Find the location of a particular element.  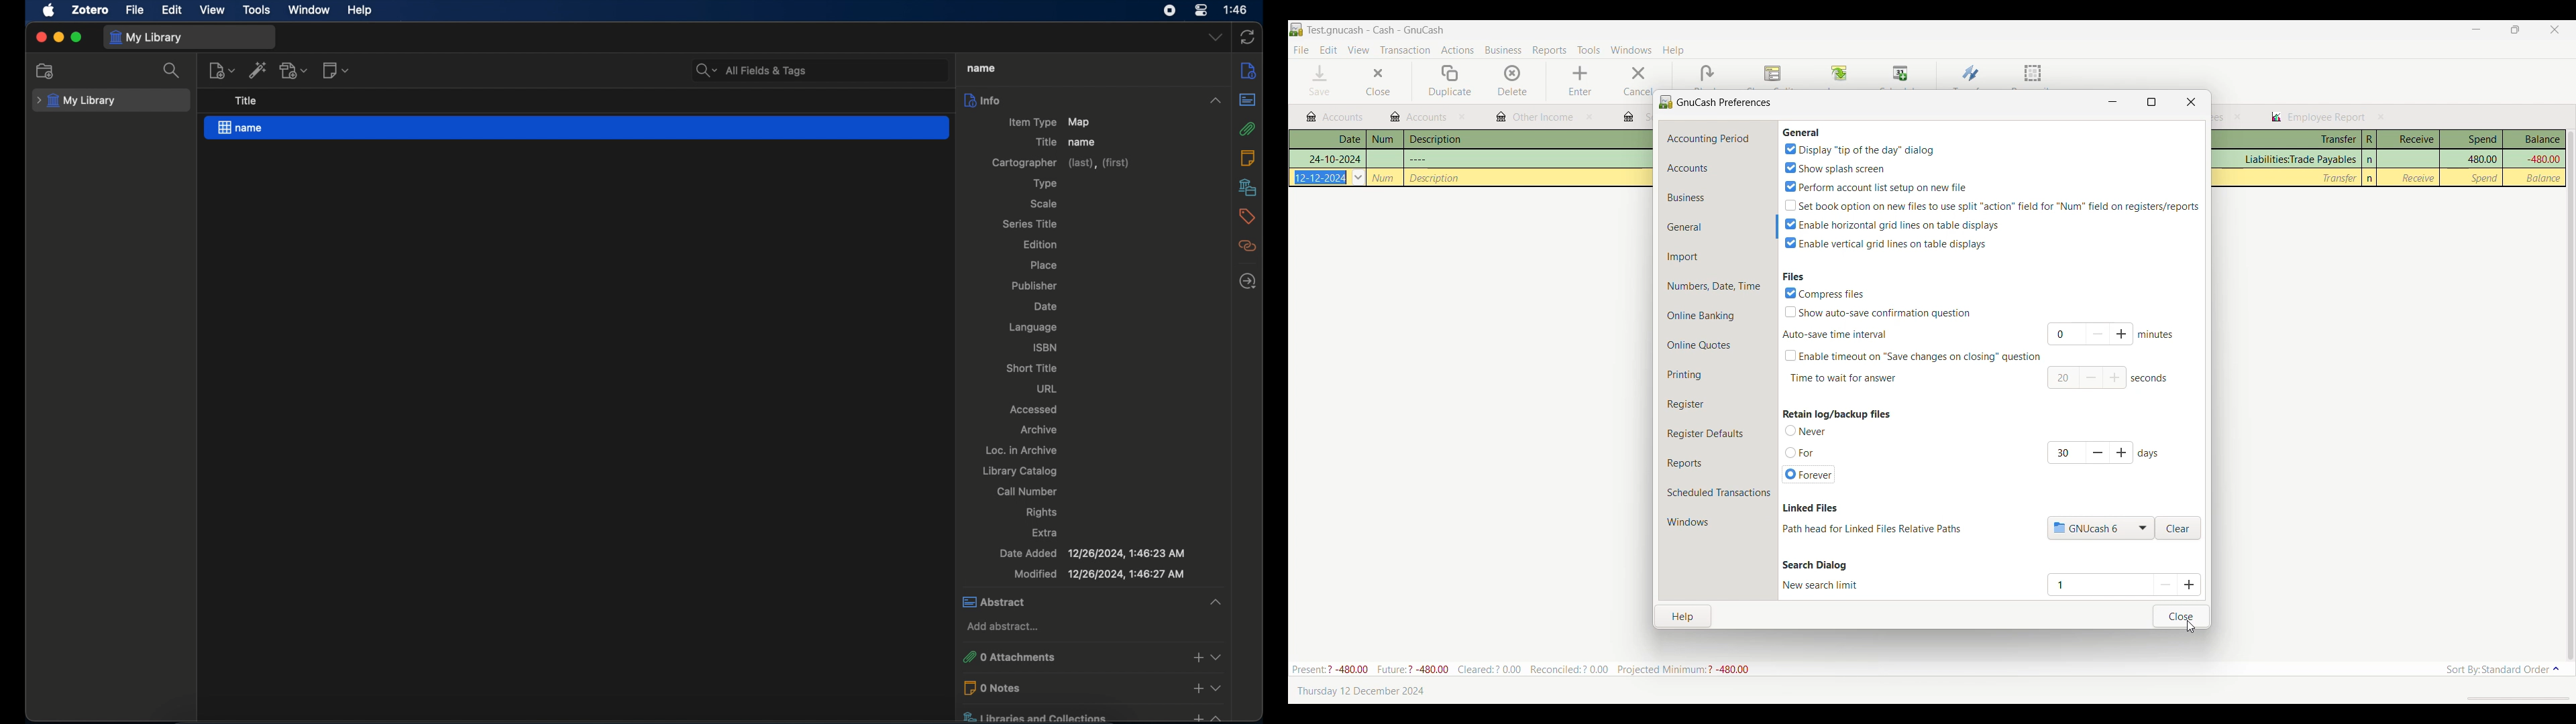

close is located at coordinates (2381, 117).